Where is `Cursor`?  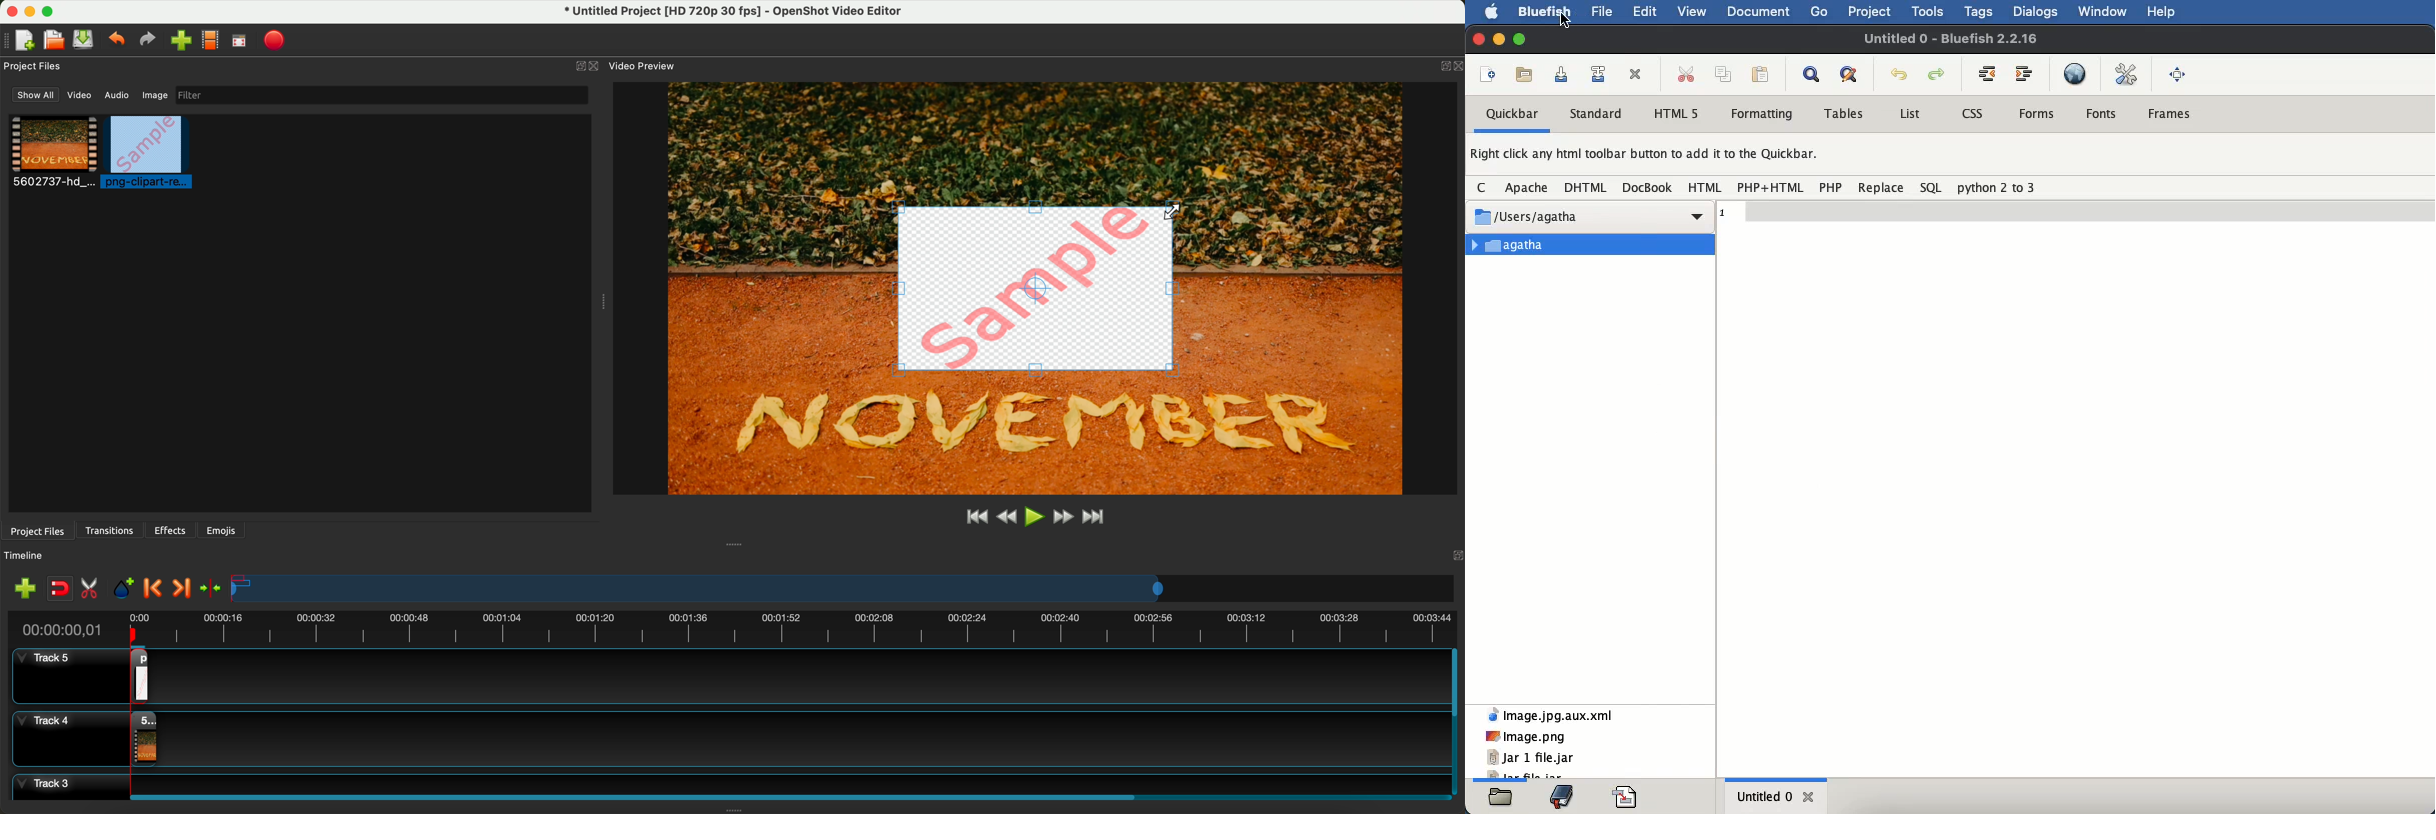 Cursor is located at coordinates (1564, 21).